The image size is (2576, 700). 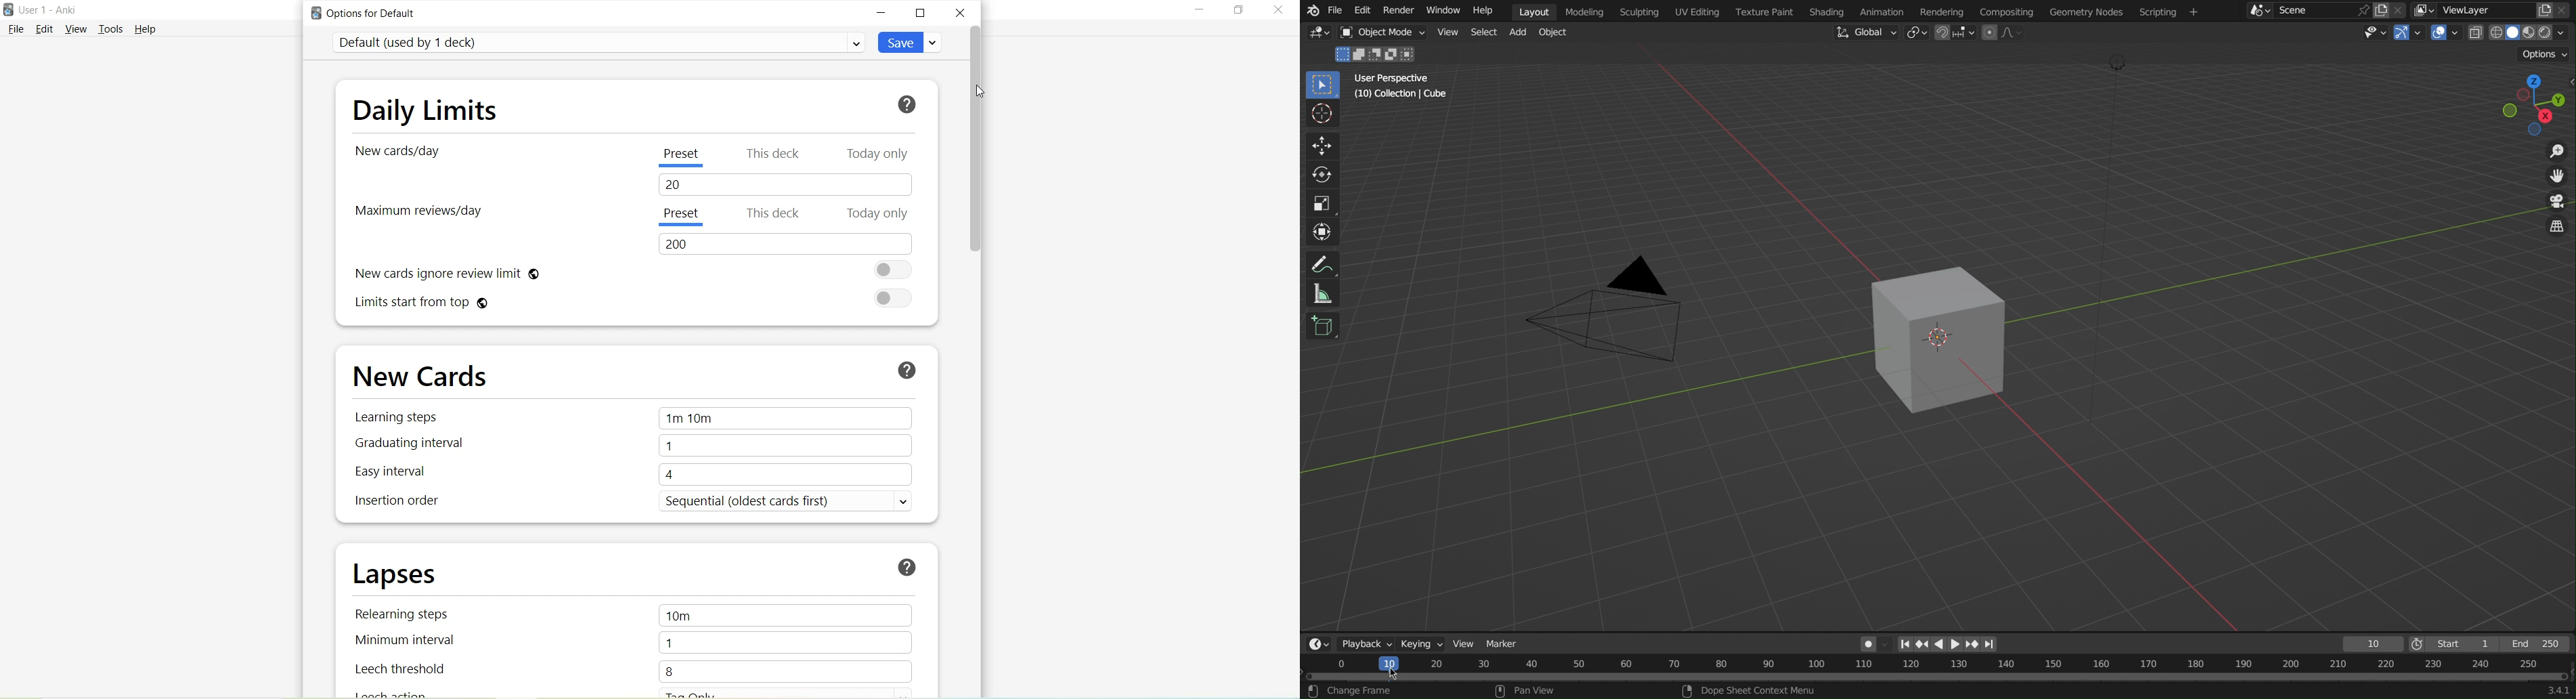 What do you see at coordinates (785, 475) in the screenshot?
I see `4` at bounding box center [785, 475].